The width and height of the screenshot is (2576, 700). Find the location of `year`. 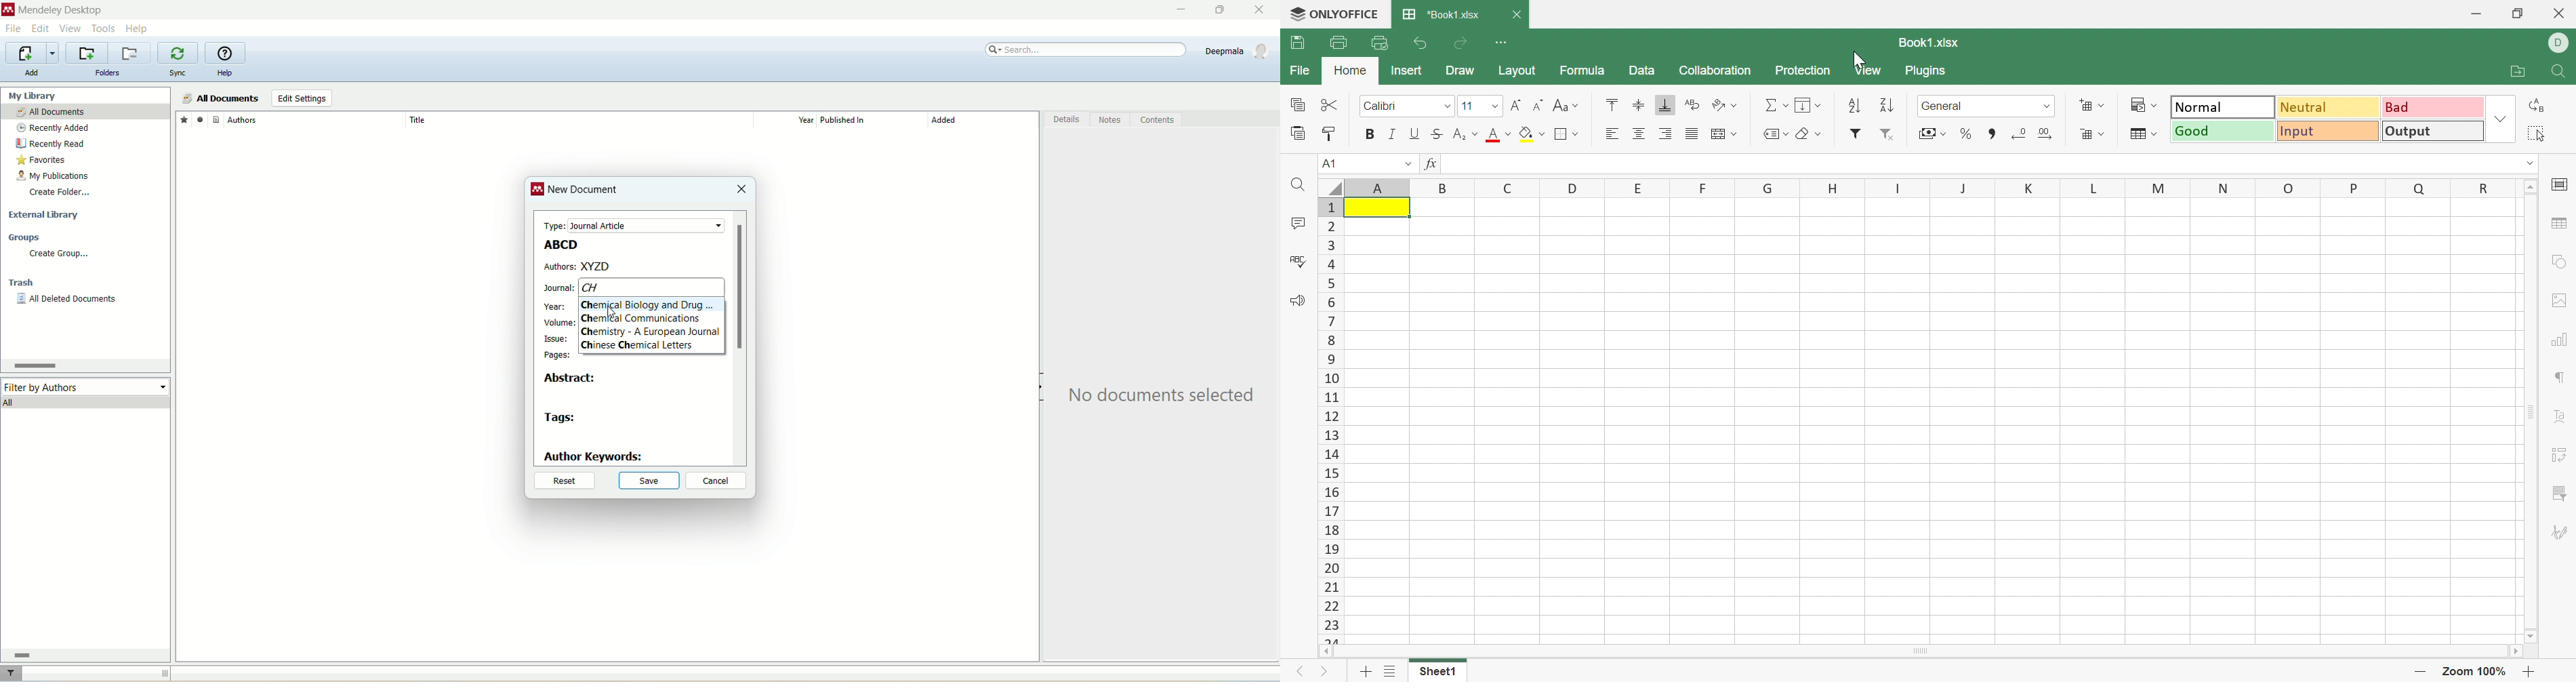

year is located at coordinates (555, 308).